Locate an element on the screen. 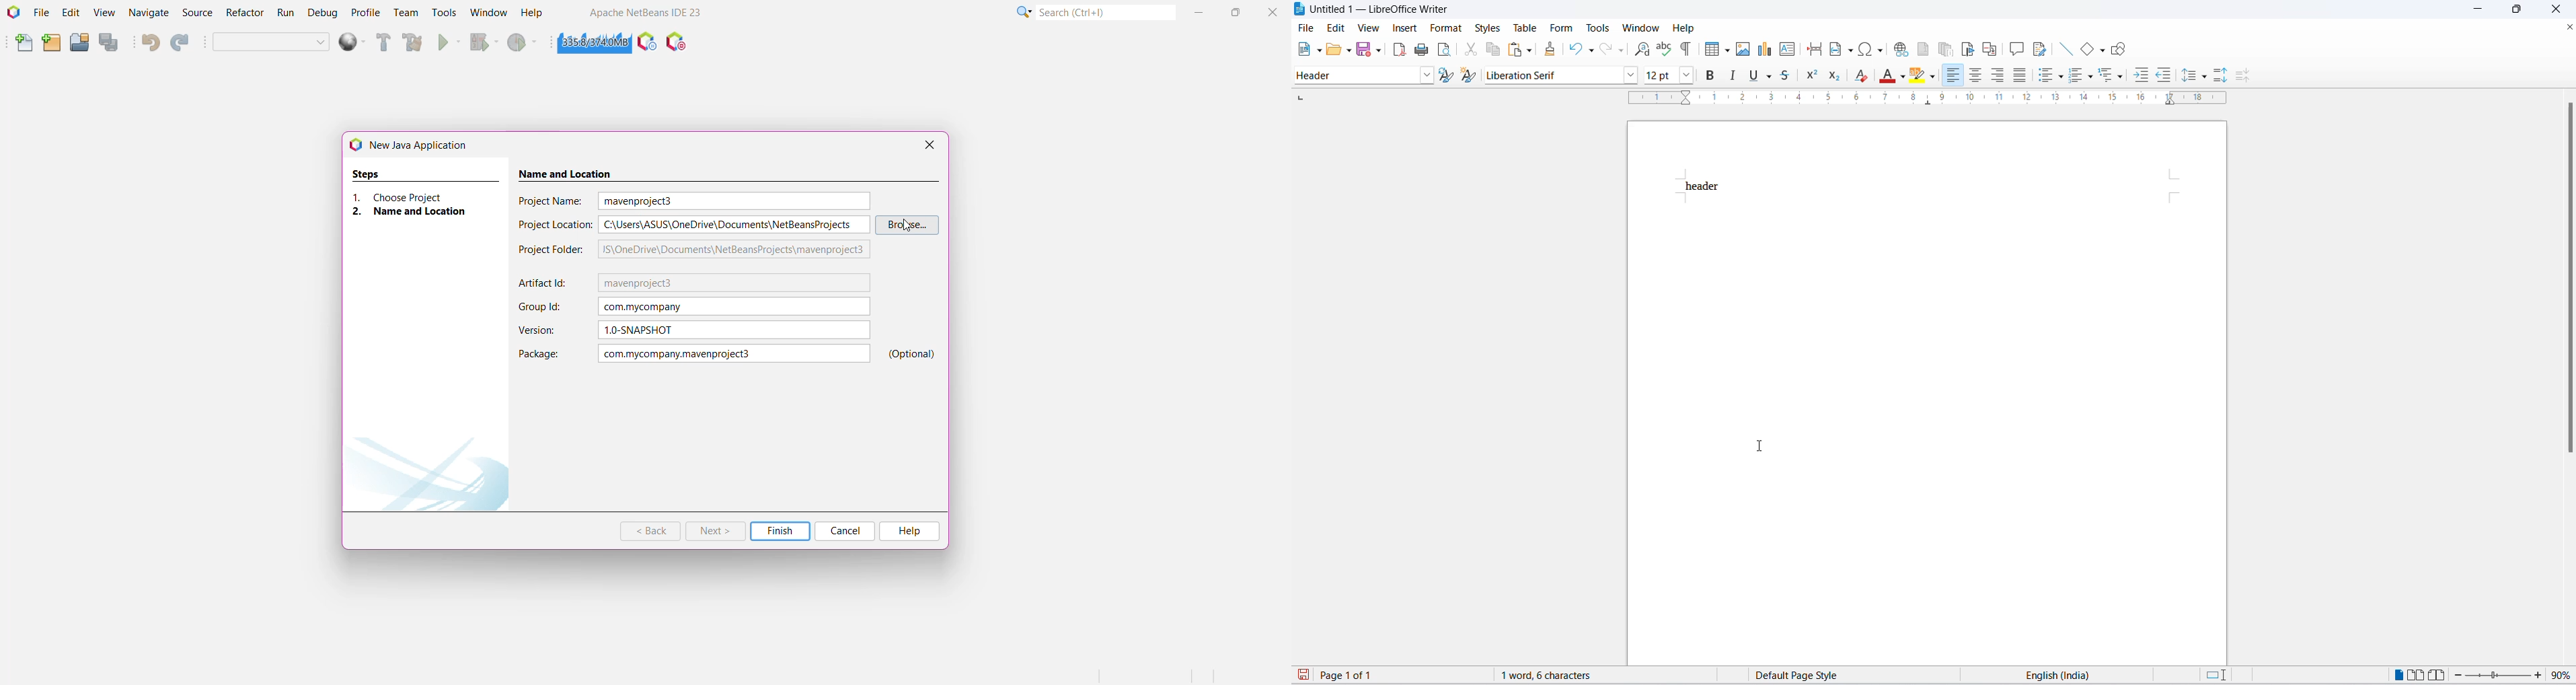 The height and width of the screenshot is (700, 2576). Search is located at coordinates (1106, 14).